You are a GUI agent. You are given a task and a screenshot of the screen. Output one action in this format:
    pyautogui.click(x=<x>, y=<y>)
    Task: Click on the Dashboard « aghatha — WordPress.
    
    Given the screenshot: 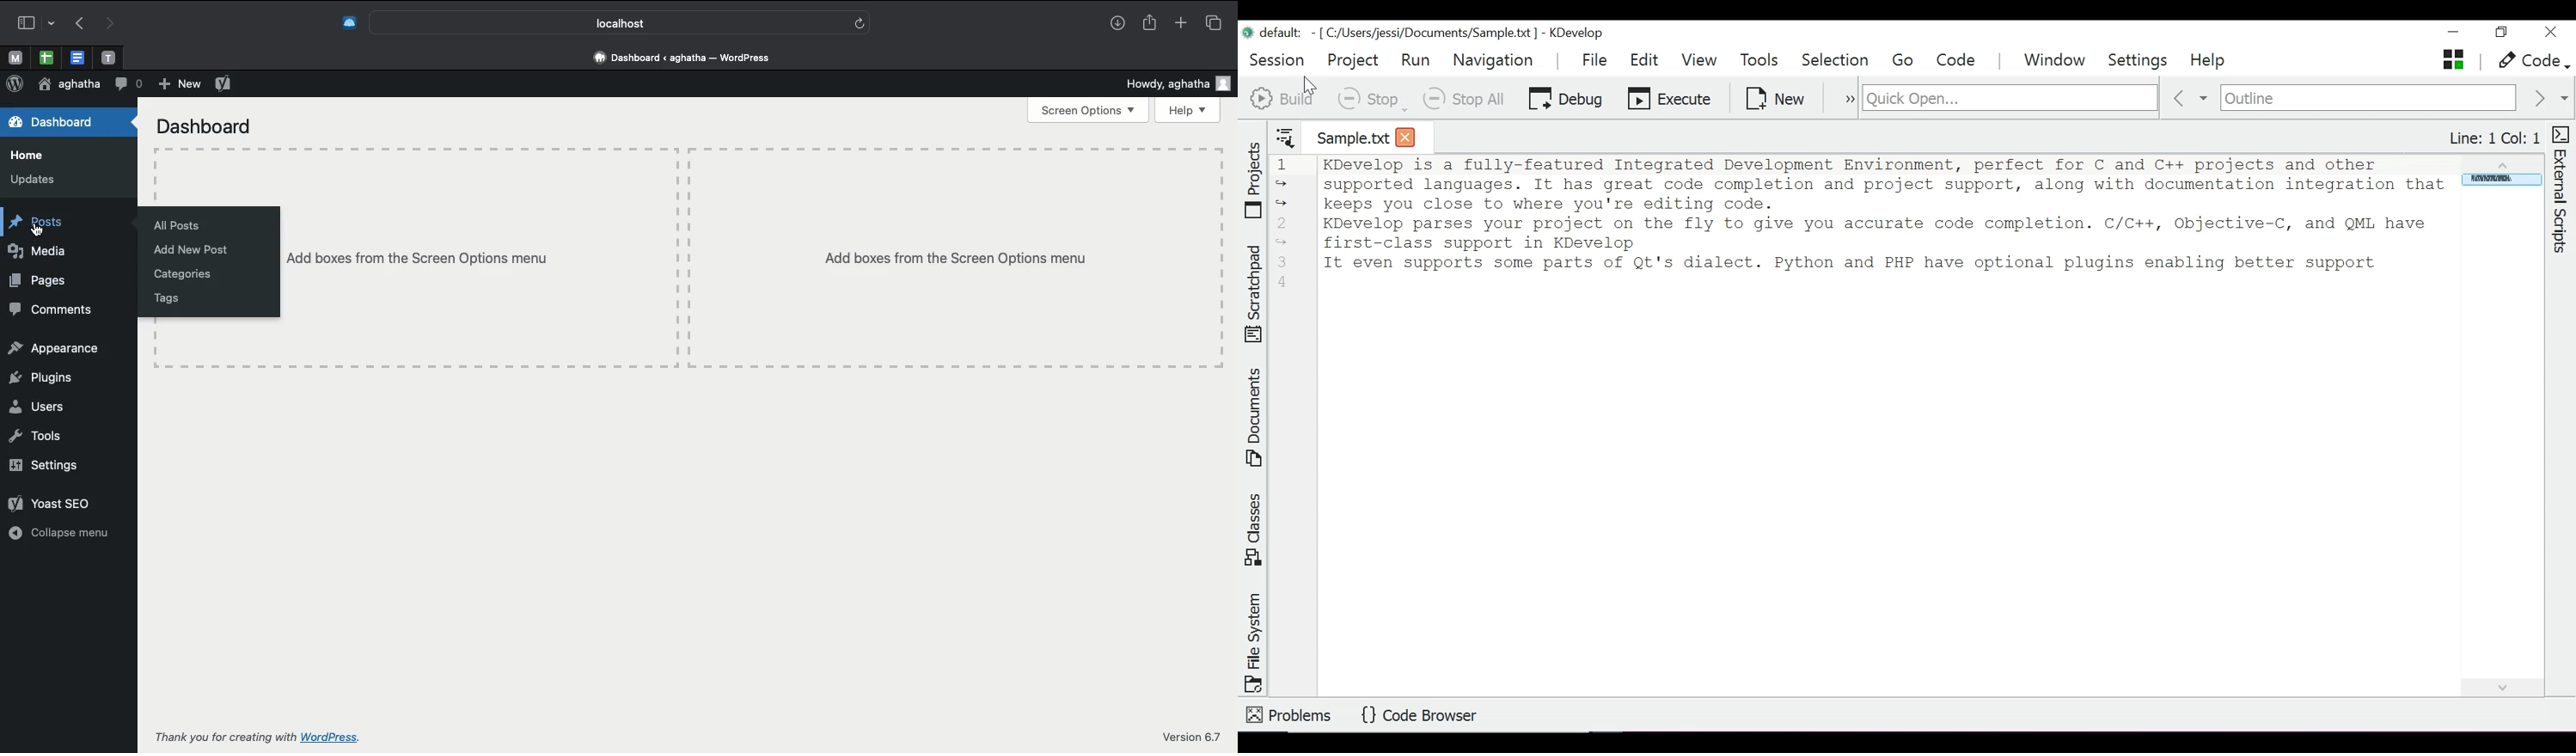 What is the action you would take?
    pyautogui.click(x=688, y=58)
    